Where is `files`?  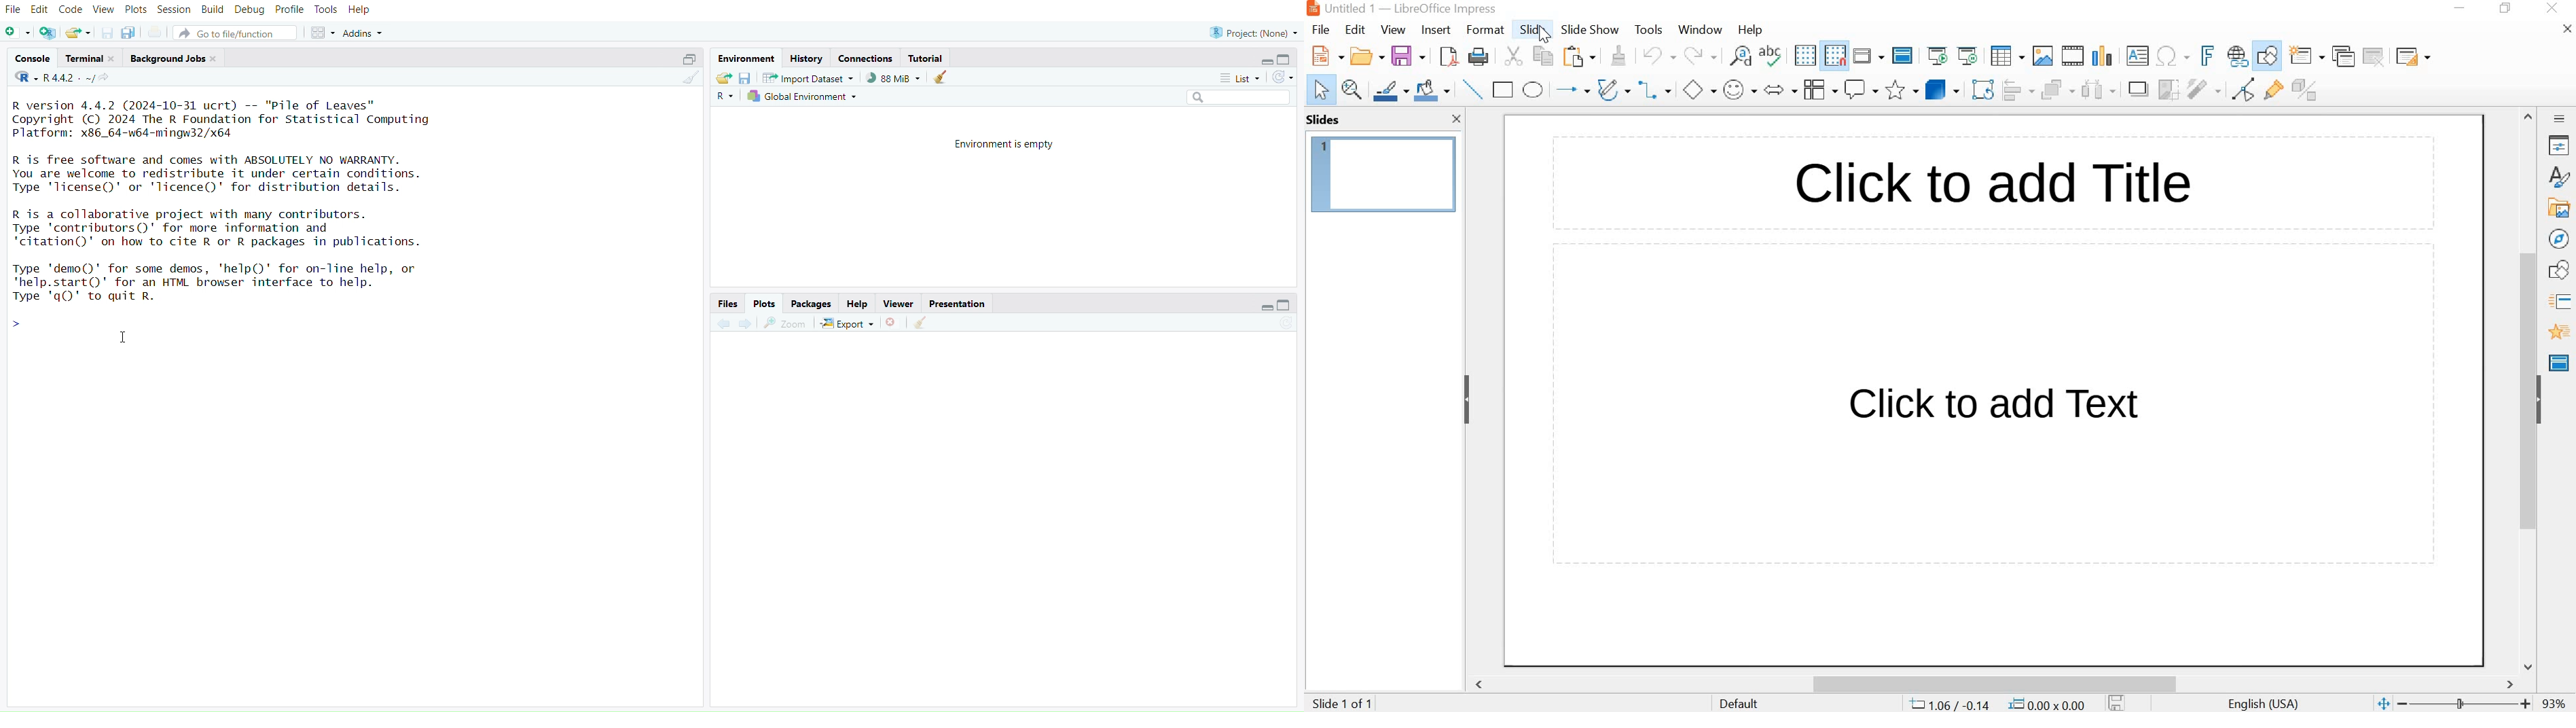 files is located at coordinates (725, 303).